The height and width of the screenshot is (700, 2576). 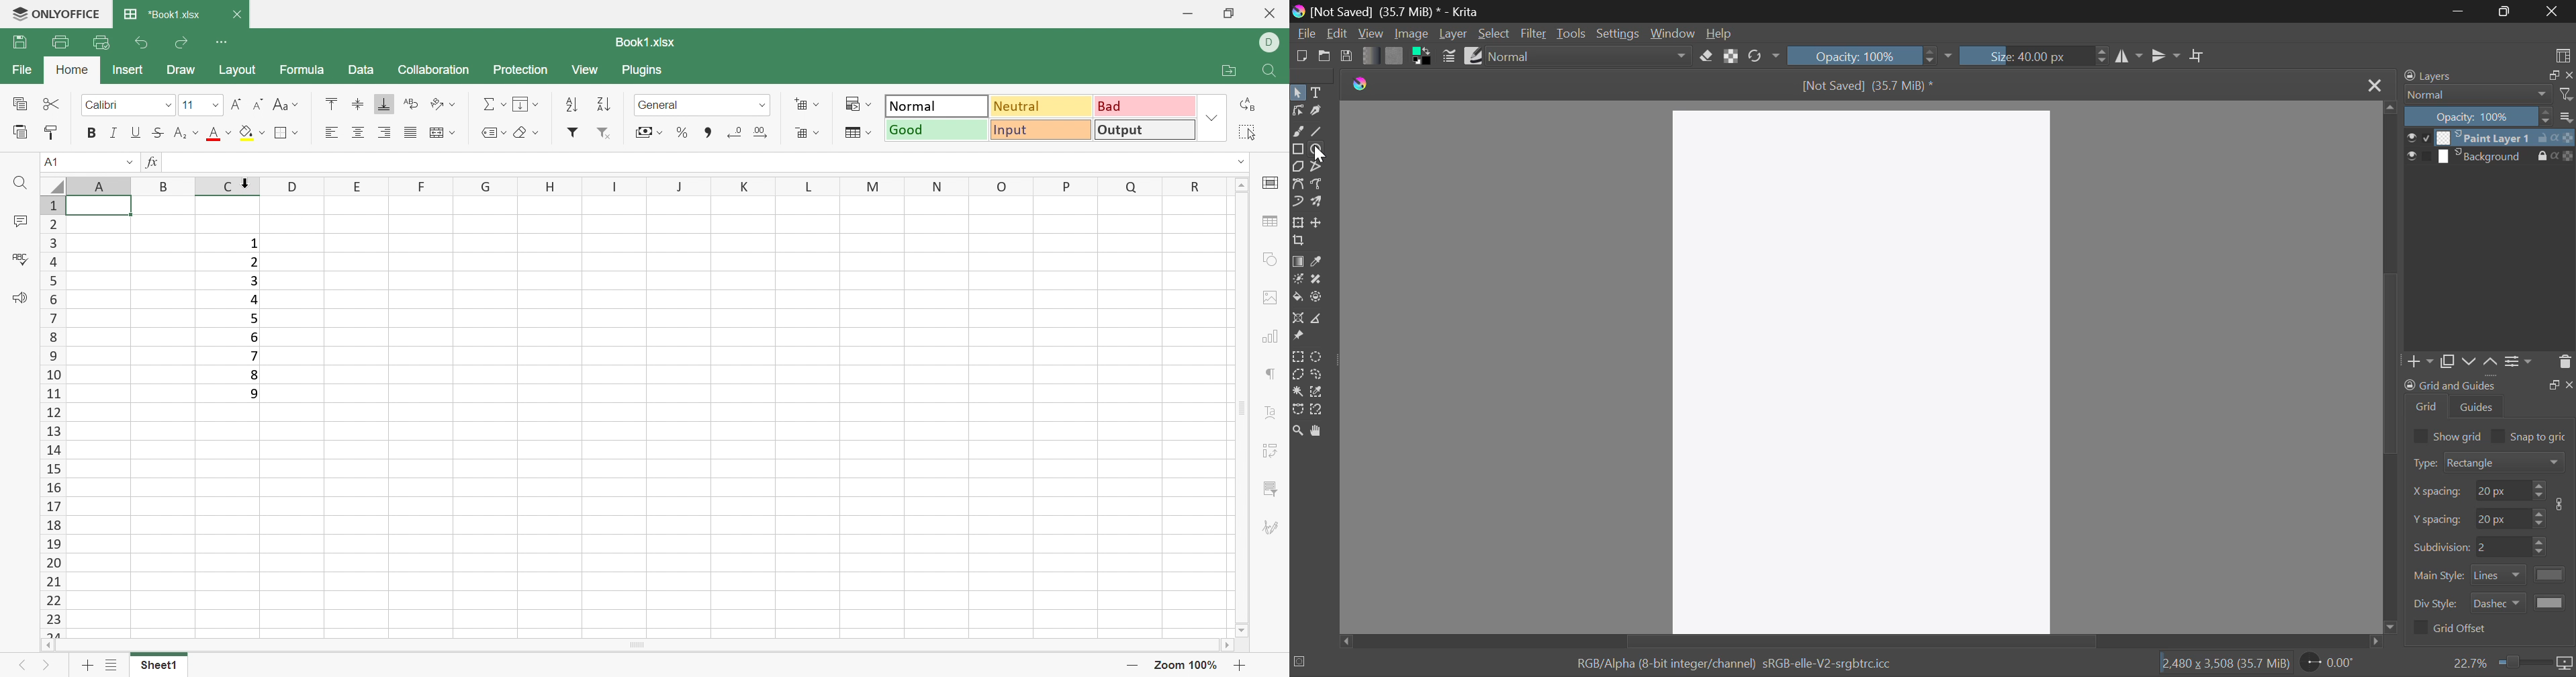 What do you see at coordinates (1317, 129) in the screenshot?
I see `Line` at bounding box center [1317, 129].